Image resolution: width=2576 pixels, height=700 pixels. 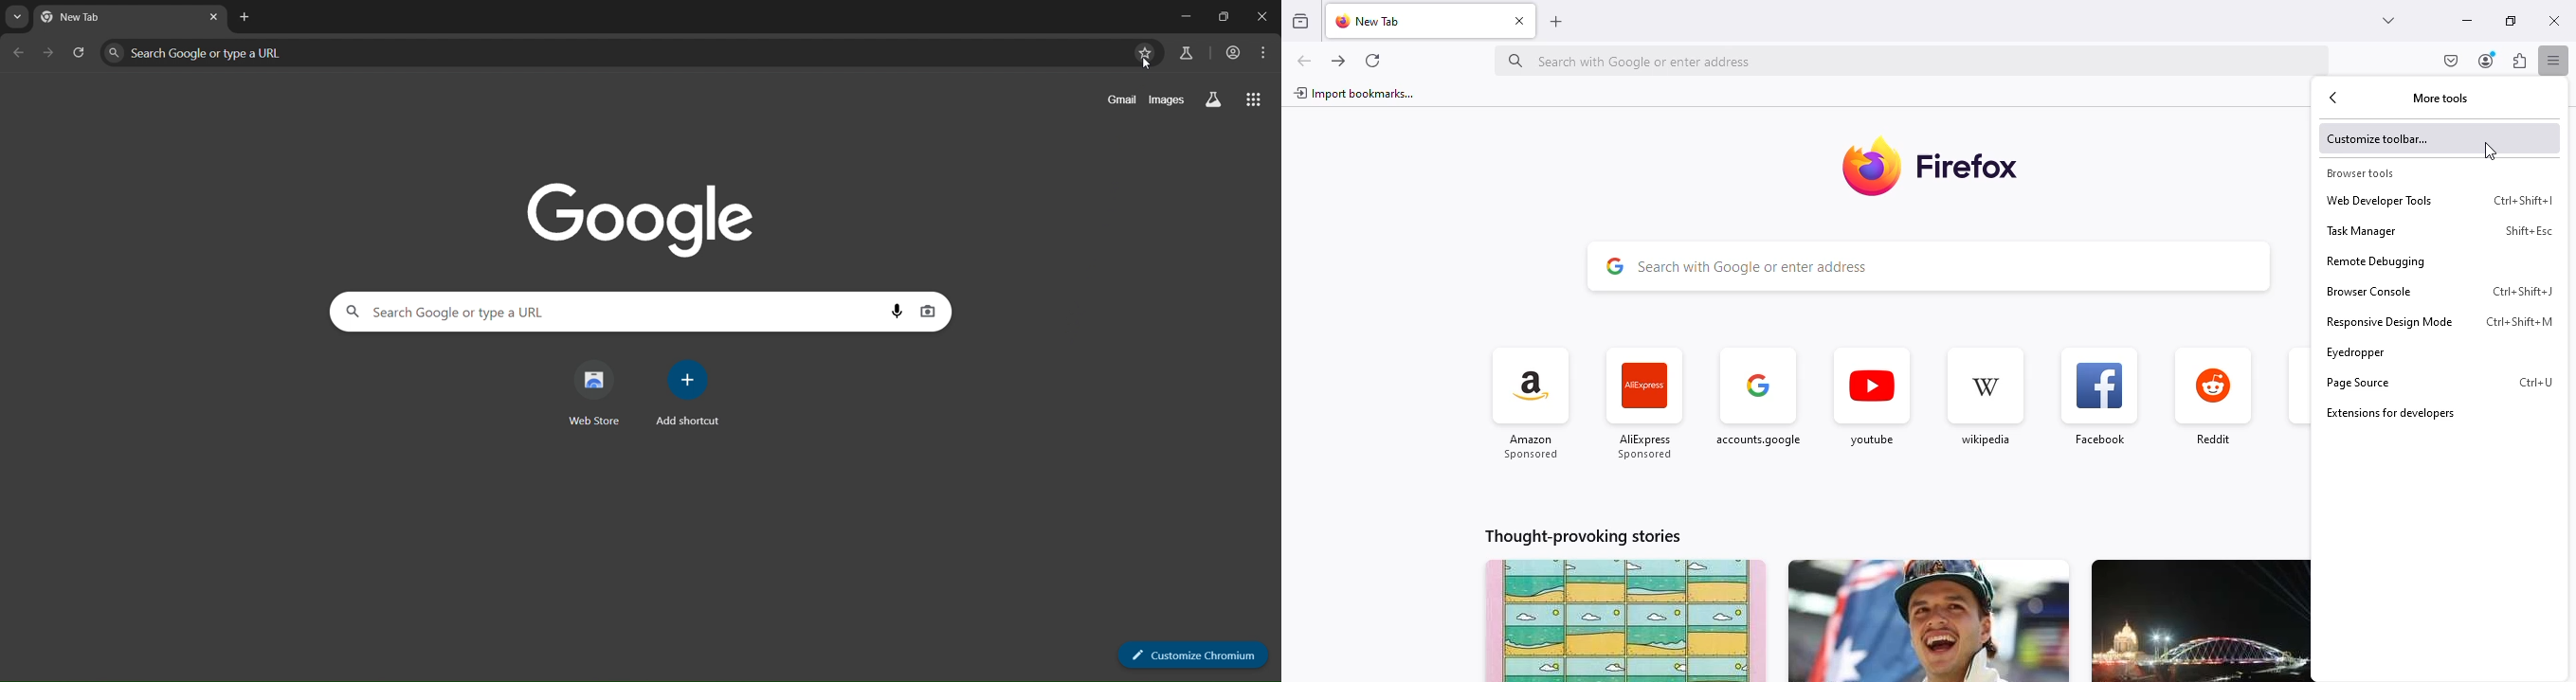 What do you see at coordinates (1869, 169) in the screenshot?
I see `logo` at bounding box center [1869, 169].